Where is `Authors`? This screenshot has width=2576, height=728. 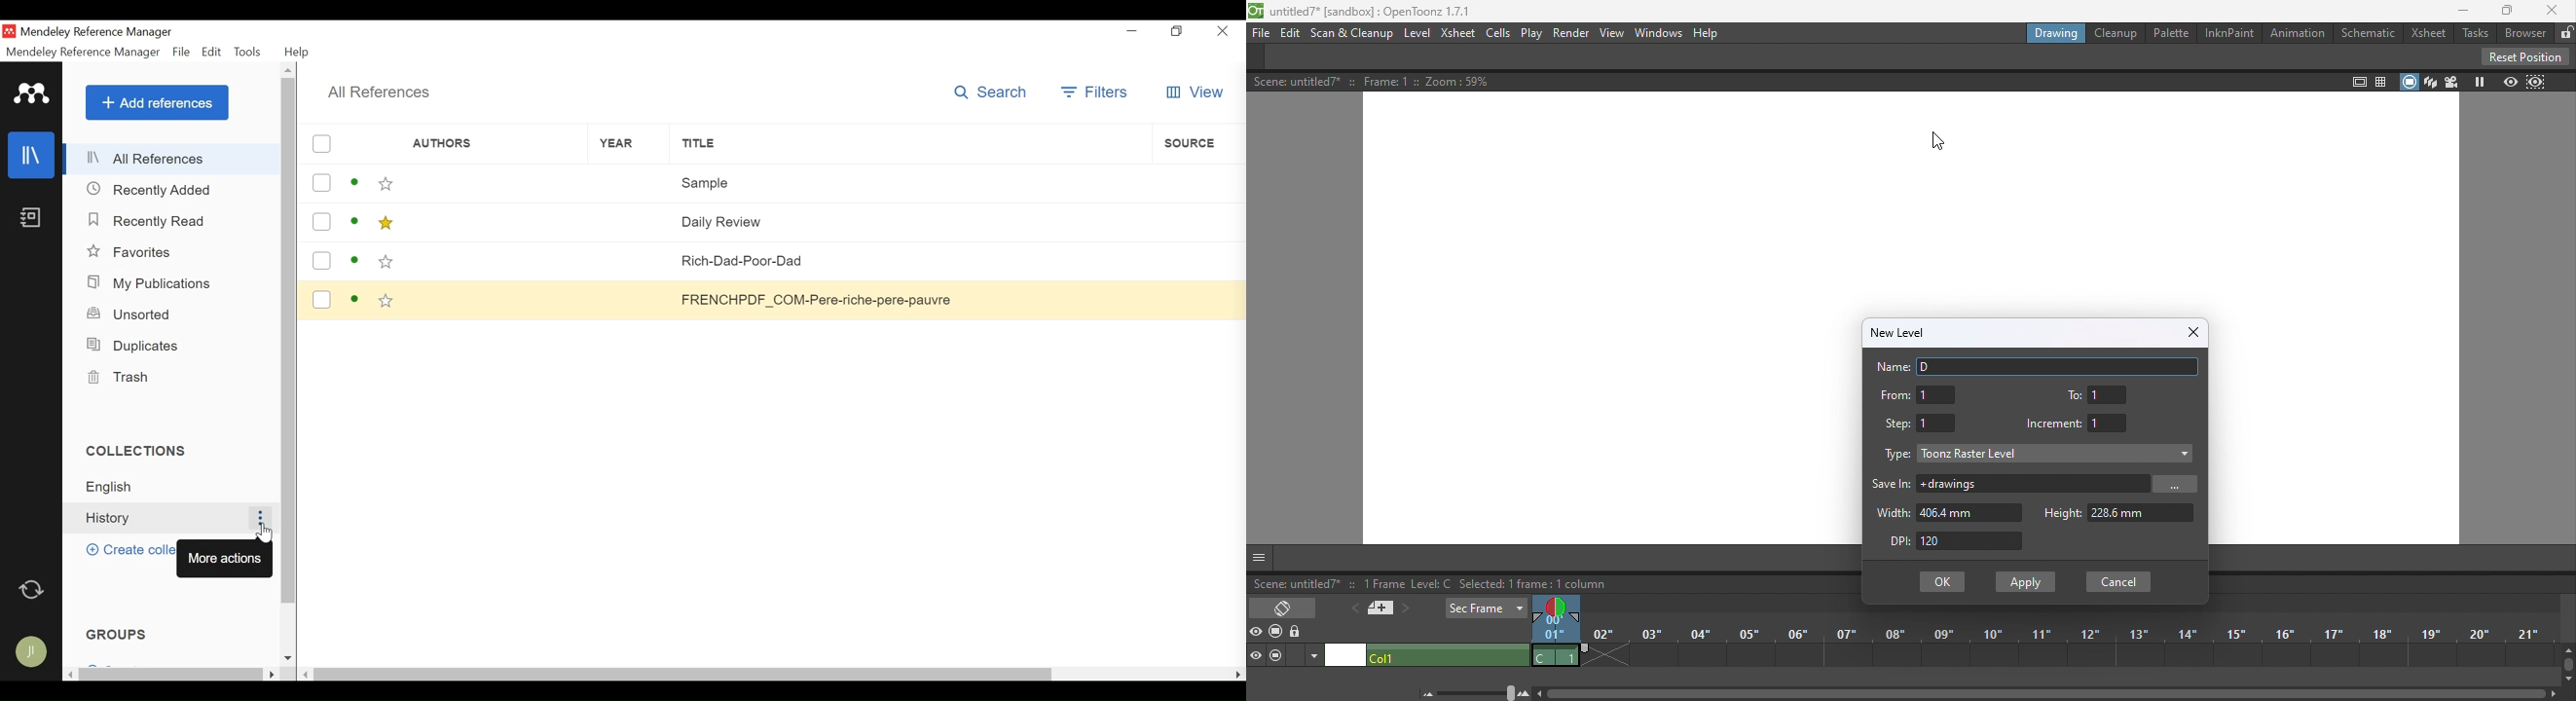
Authors is located at coordinates (493, 221).